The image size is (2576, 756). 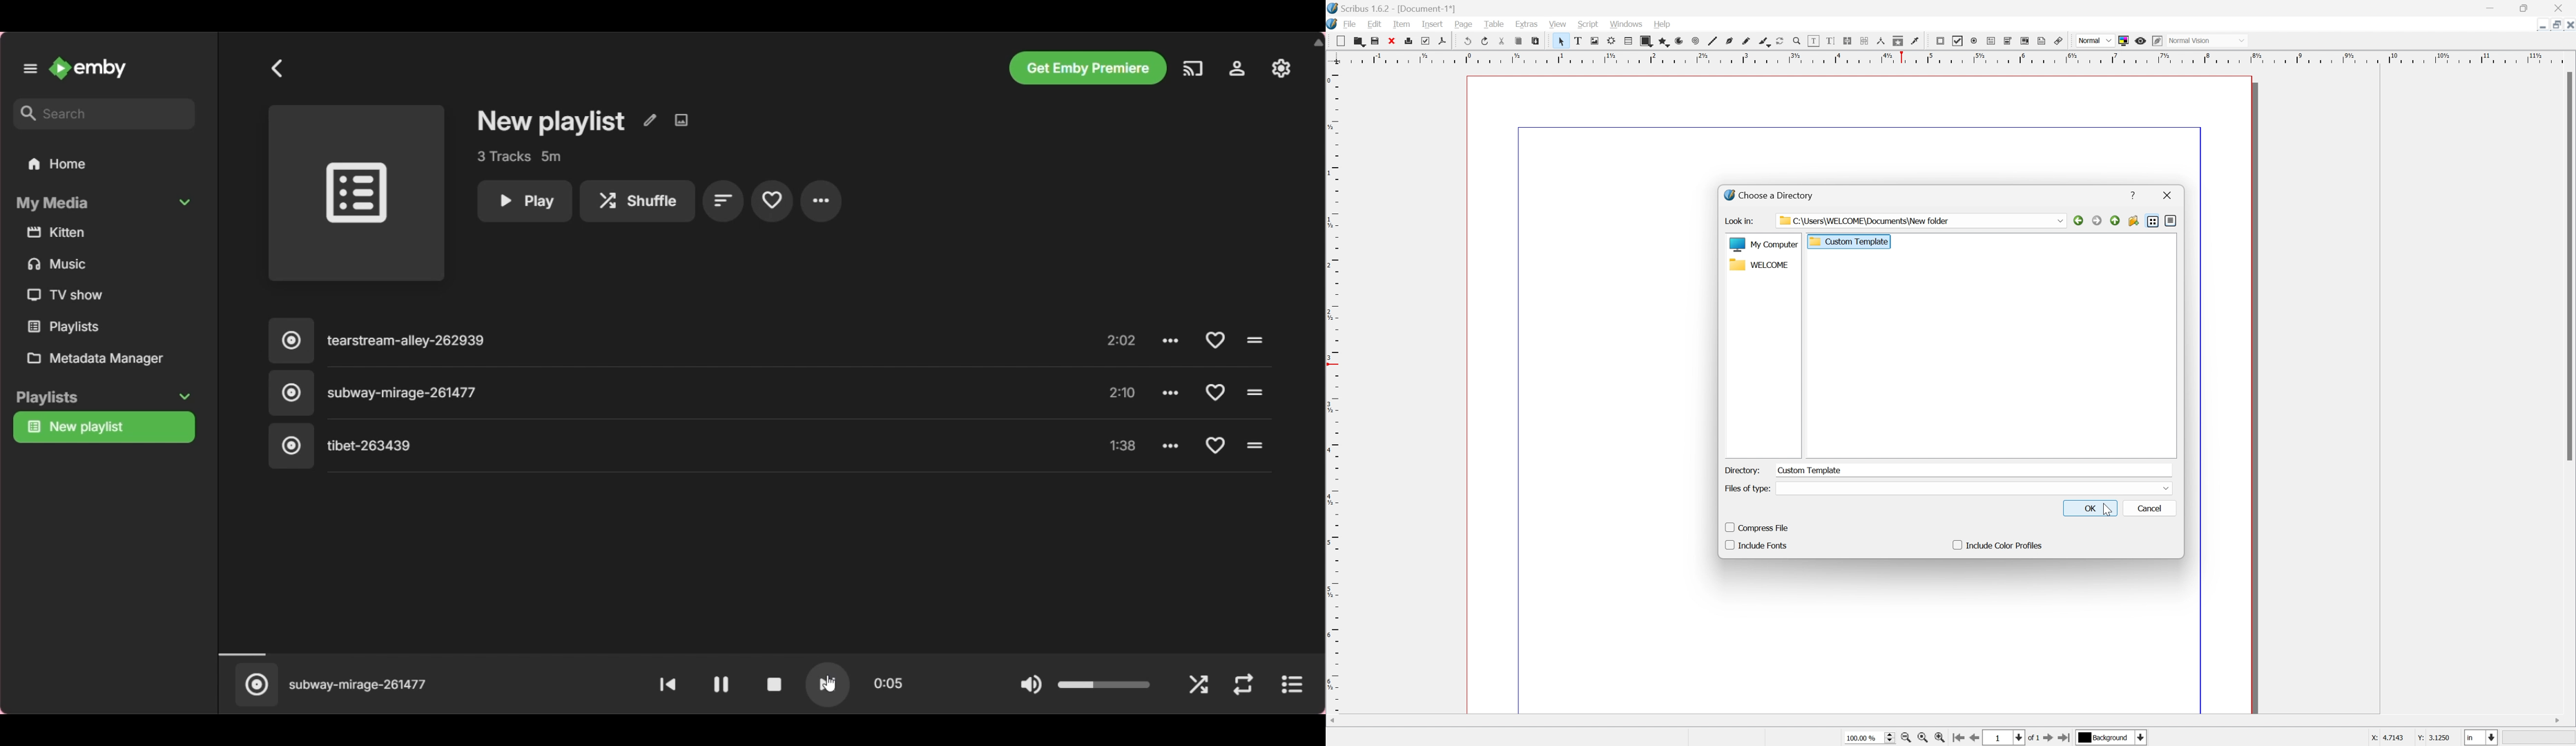 What do you see at coordinates (1865, 40) in the screenshot?
I see `Unlink text frames` at bounding box center [1865, 40].